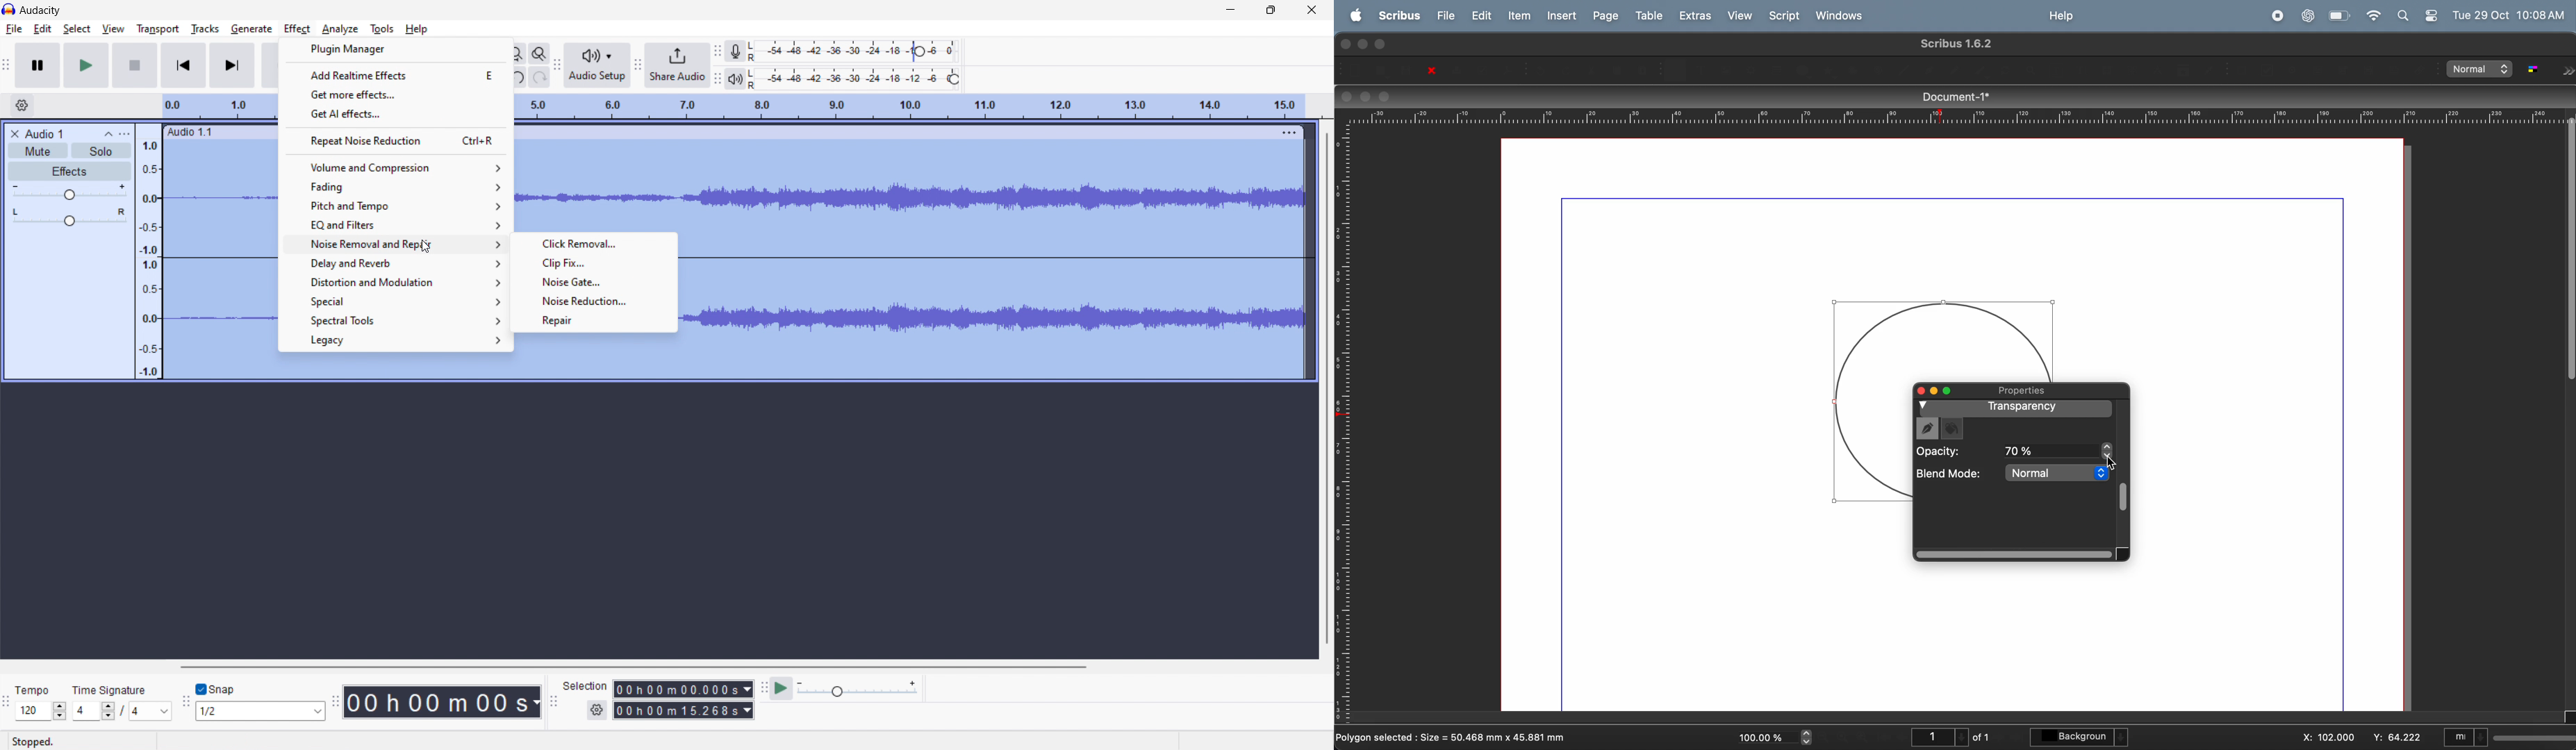 The image size is (2576, 756). Describe the element at coordinates (1740, 16) in the screenshot. I see `view` at that location.